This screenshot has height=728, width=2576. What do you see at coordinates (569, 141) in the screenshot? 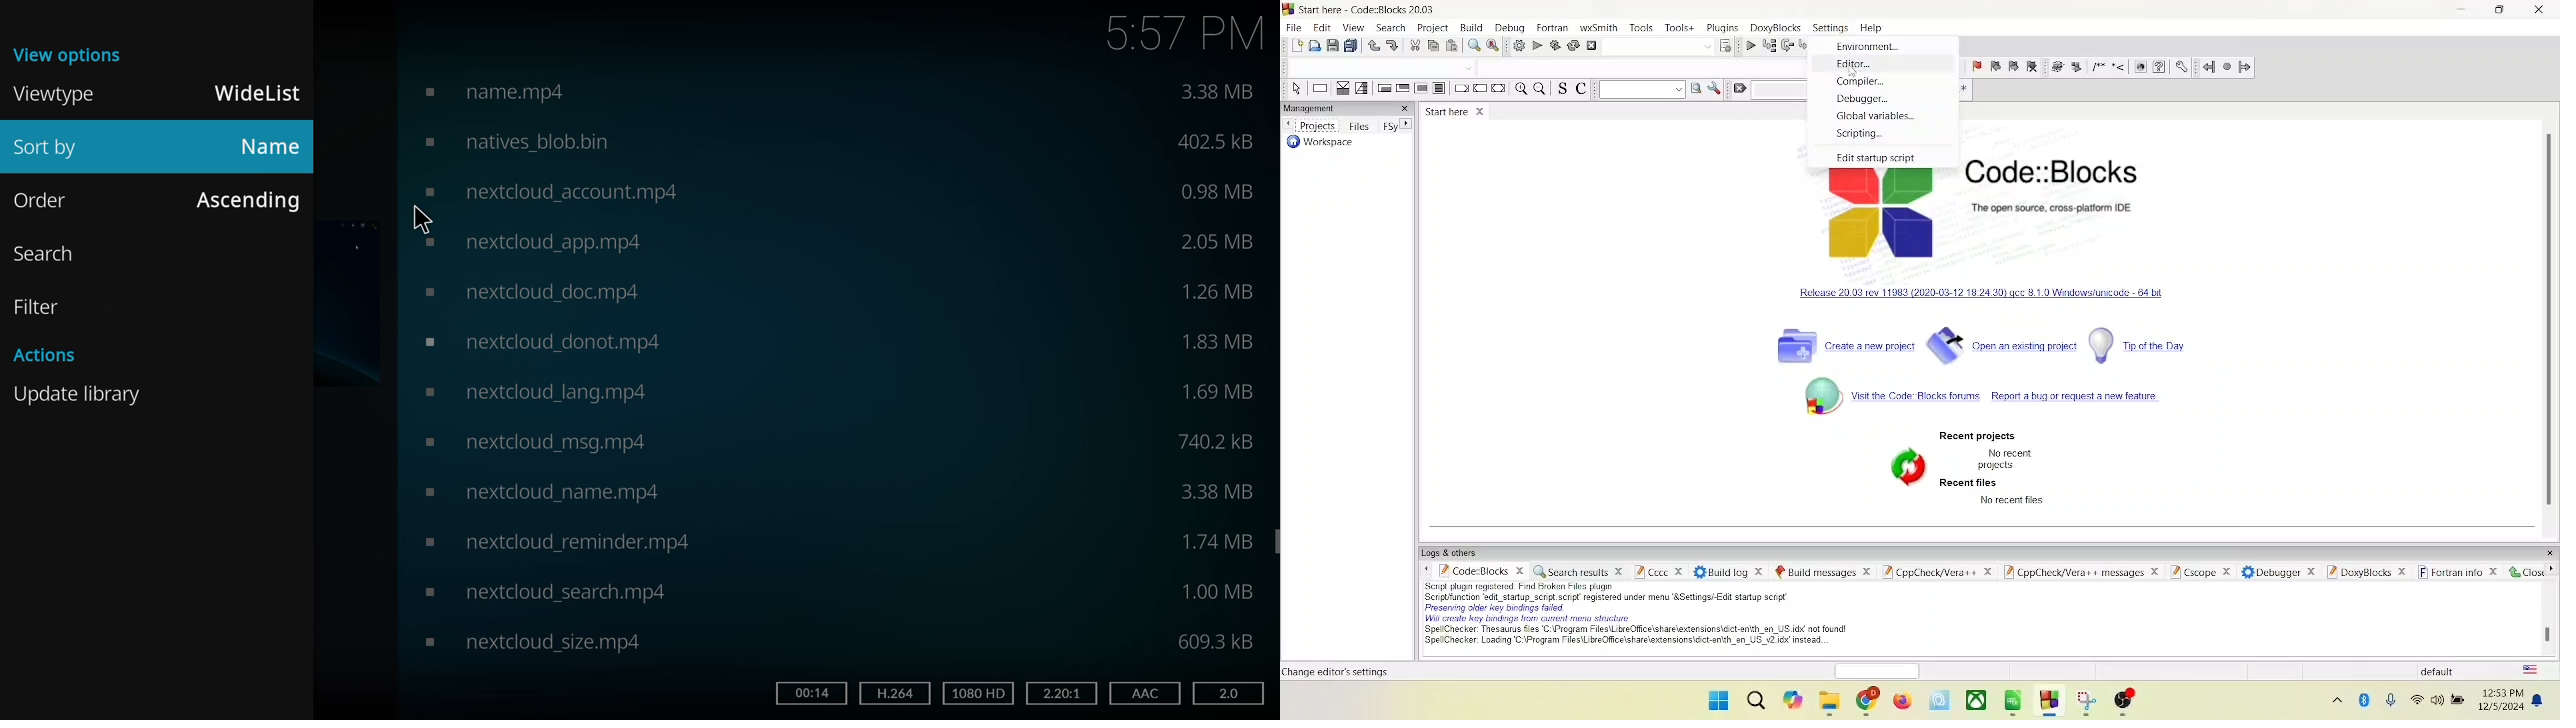
I see `video` at bounding box center [569, 141].